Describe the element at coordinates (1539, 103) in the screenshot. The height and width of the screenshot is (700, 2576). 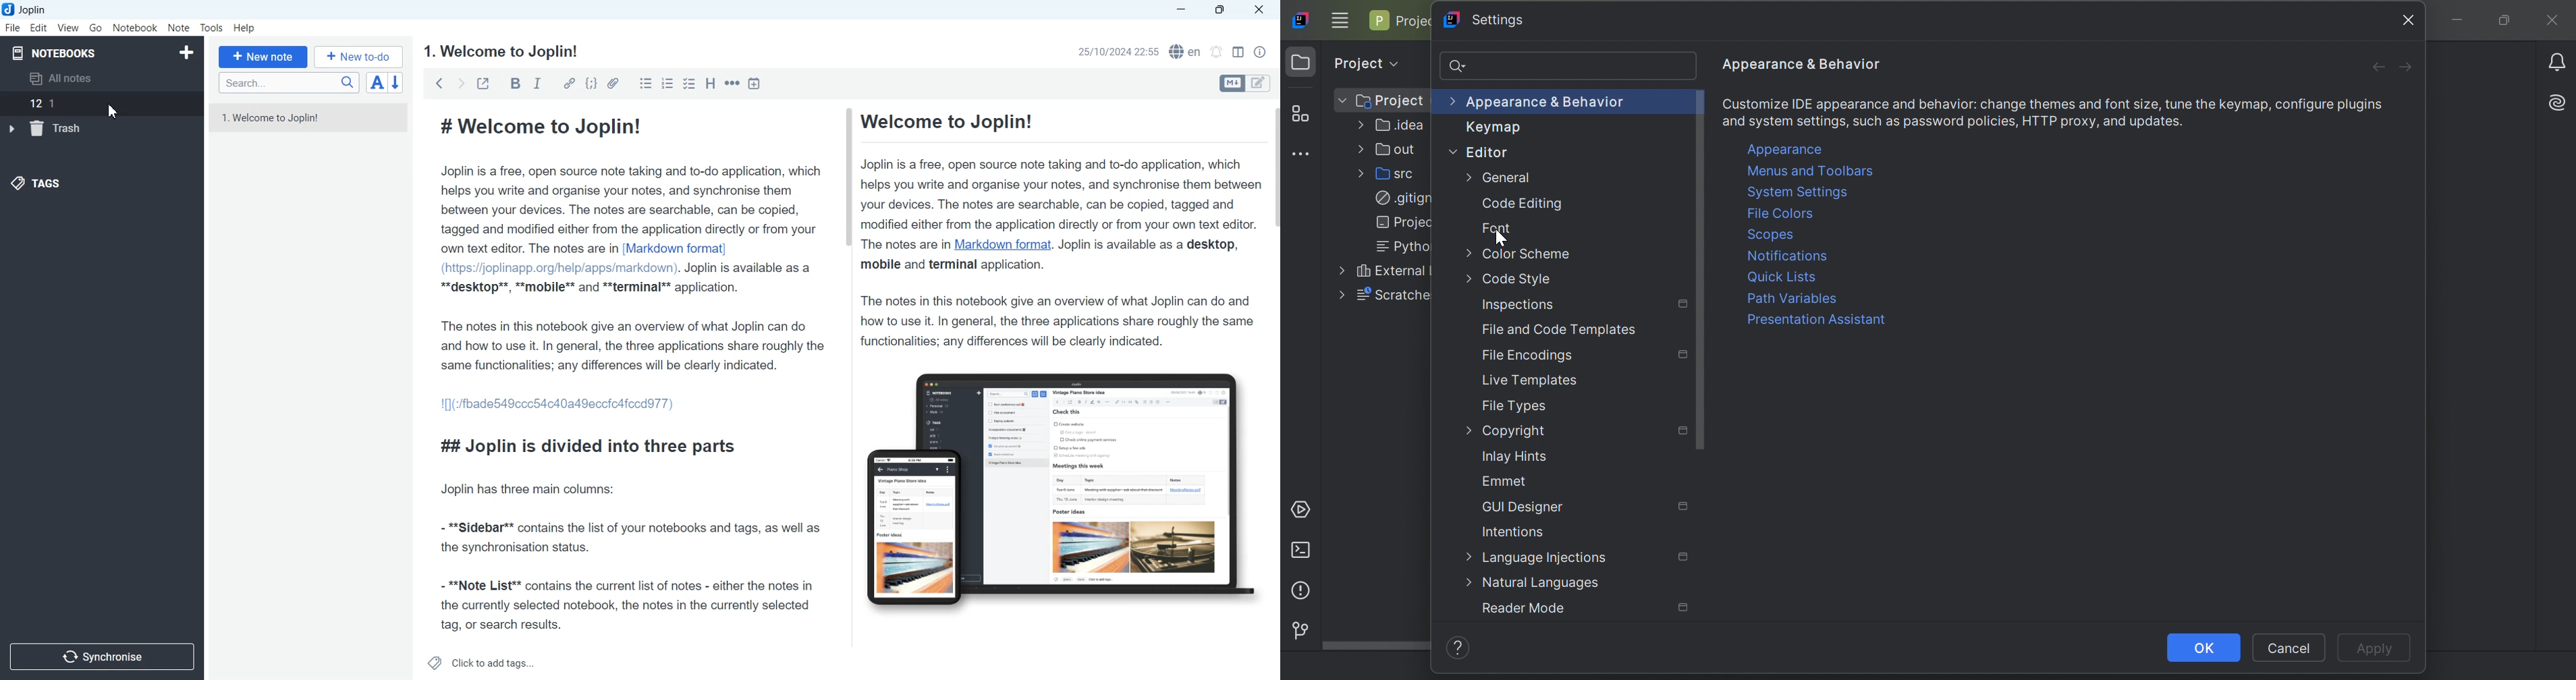
I see `Appearance & Behavior` at that location.